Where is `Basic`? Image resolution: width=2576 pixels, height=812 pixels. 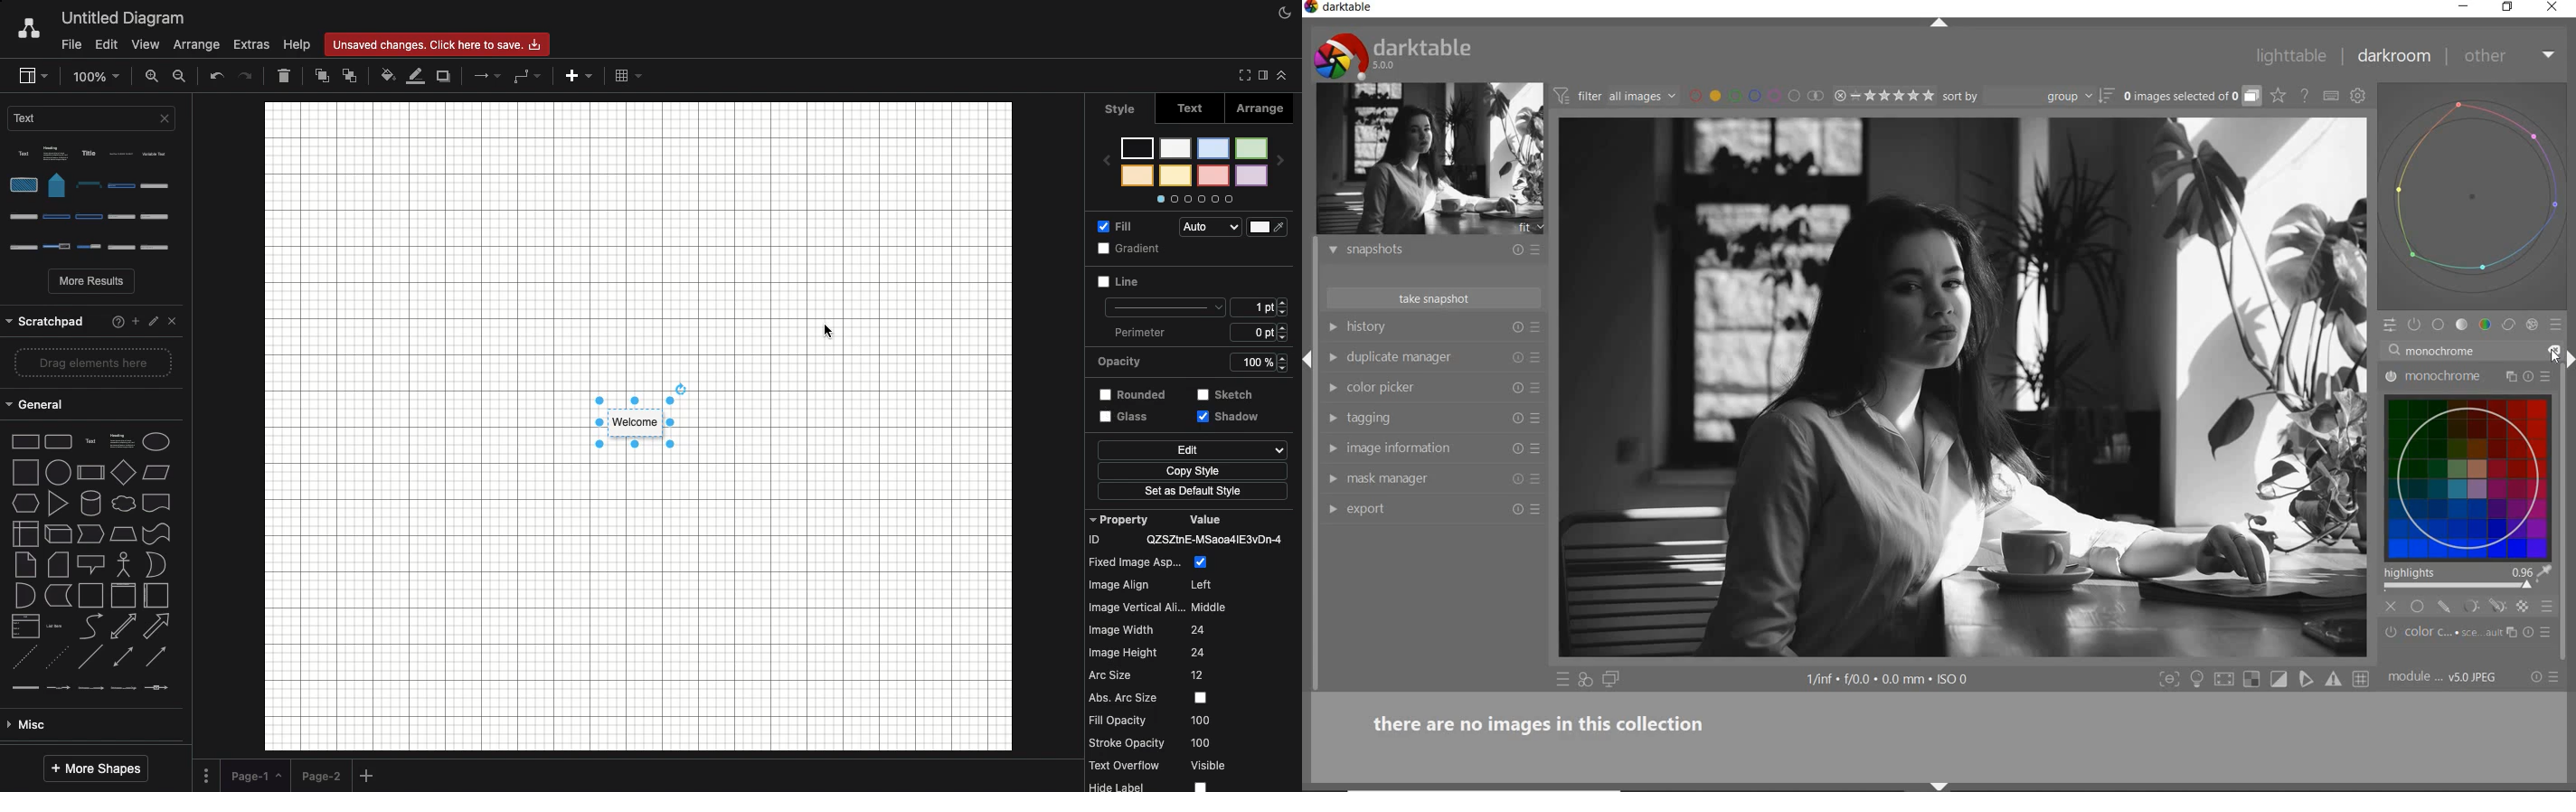
Basic is located at coordinates (91, 626).